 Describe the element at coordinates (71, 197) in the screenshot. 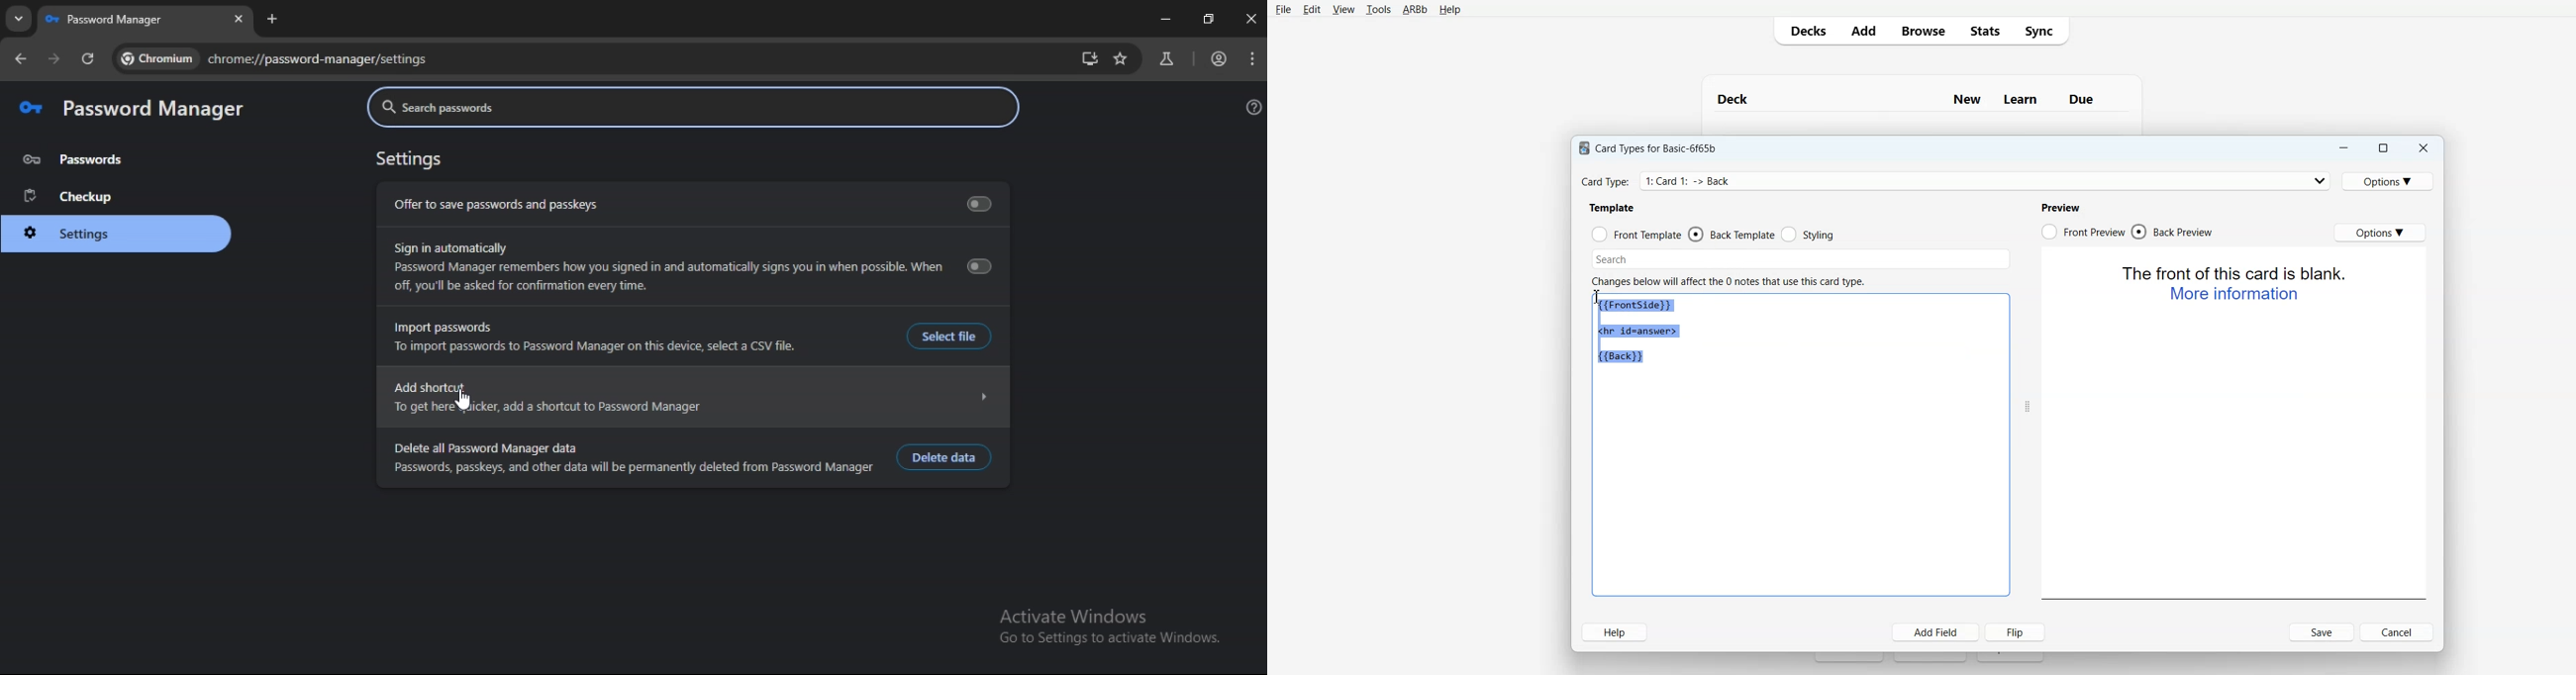

I see `checkup` at that location.